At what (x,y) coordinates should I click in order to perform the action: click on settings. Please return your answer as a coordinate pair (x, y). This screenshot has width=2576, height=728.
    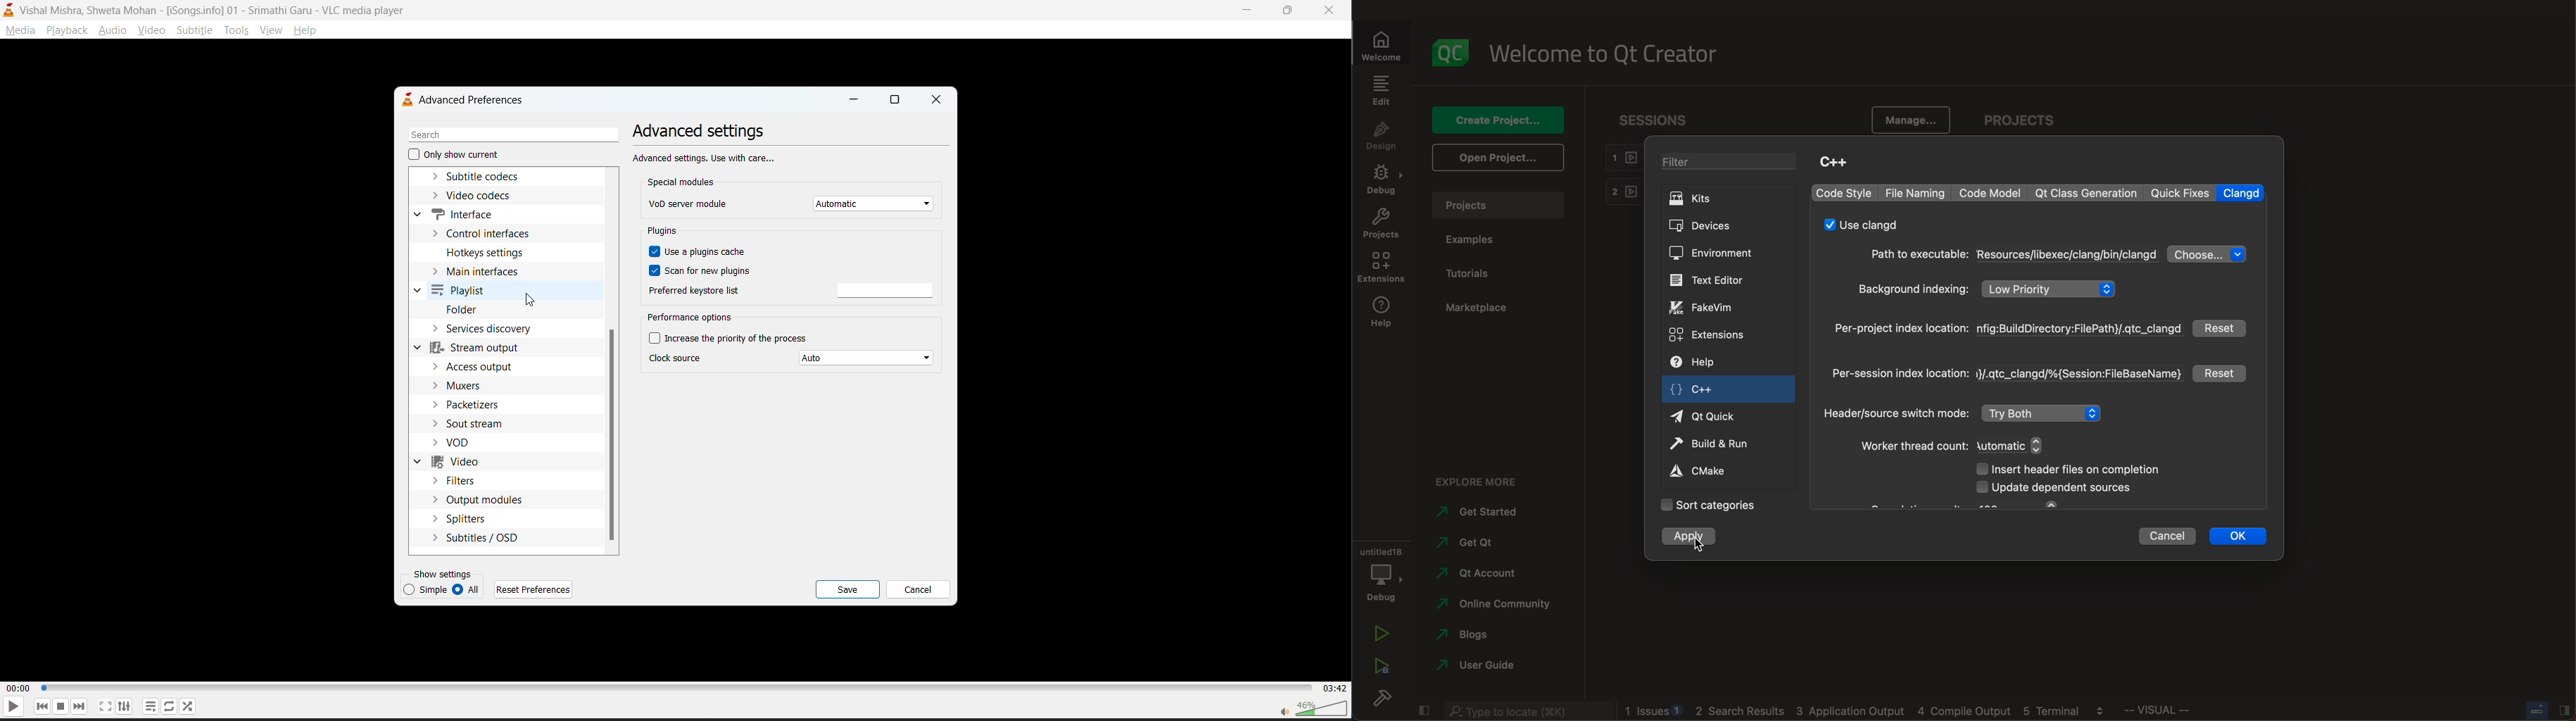
    Looking at the image, I should click on (122, 707).